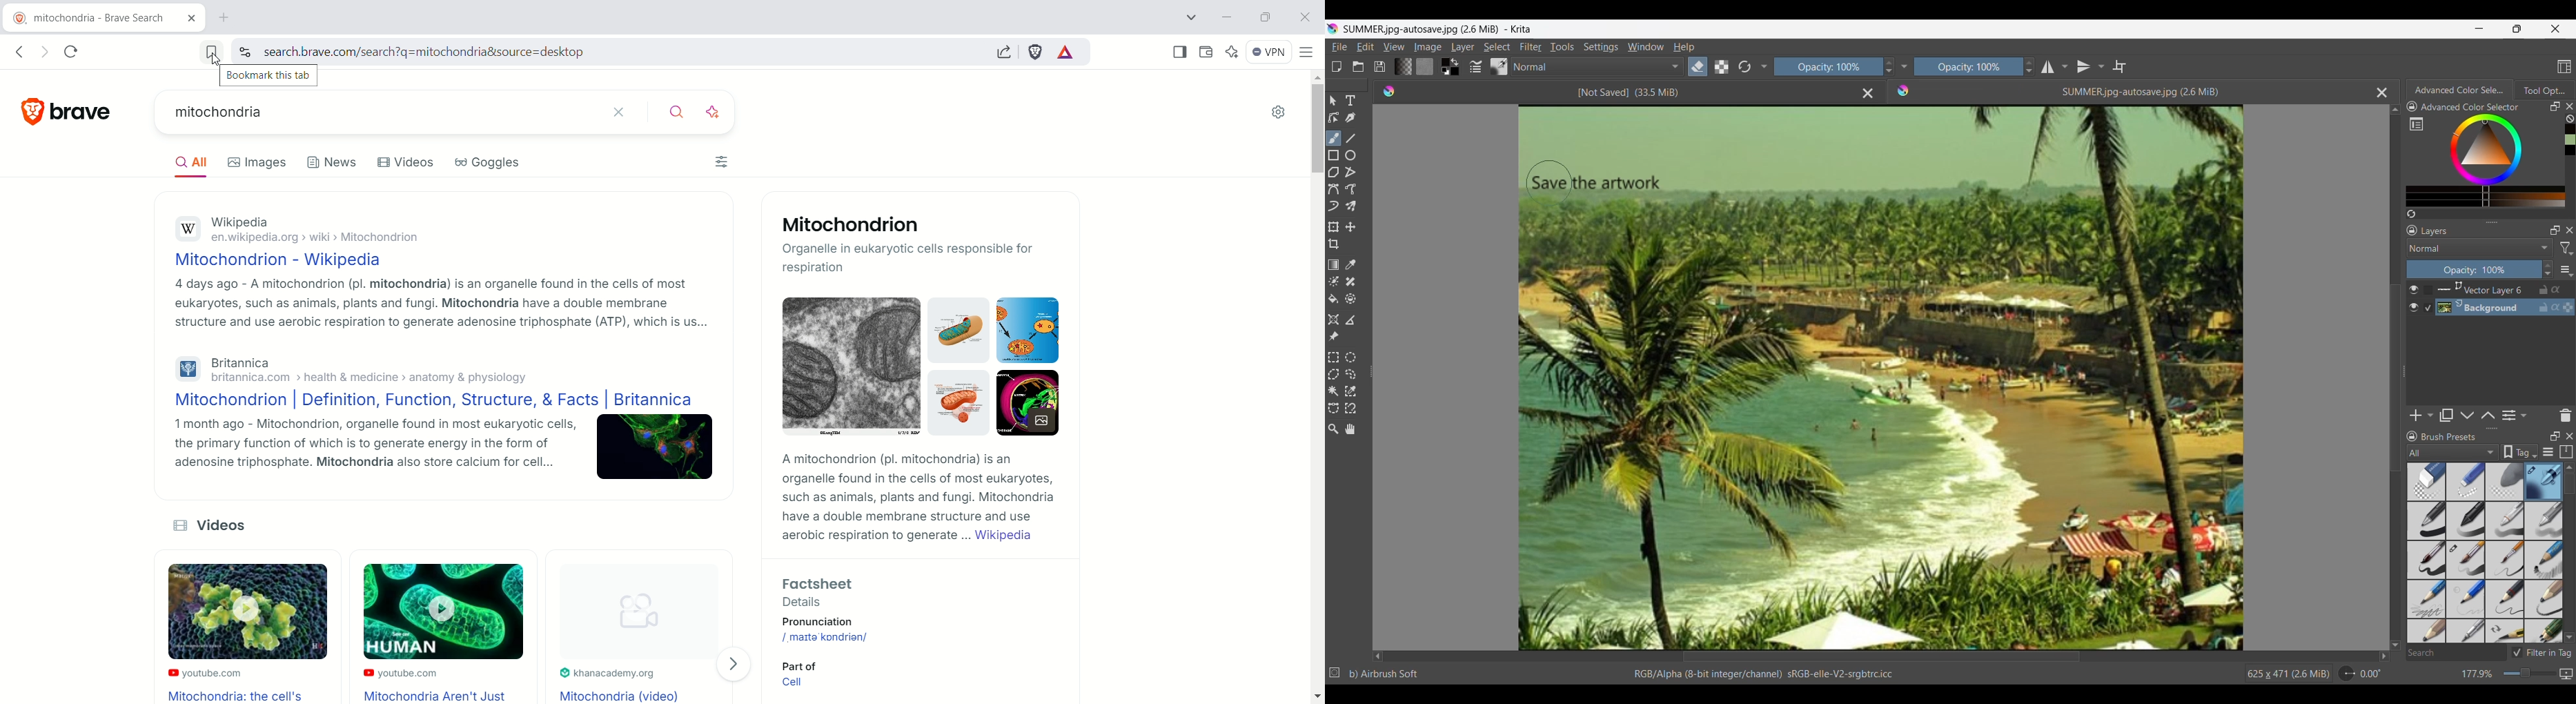  I want to click on Transform a layer or selection, so click(1334, 227).